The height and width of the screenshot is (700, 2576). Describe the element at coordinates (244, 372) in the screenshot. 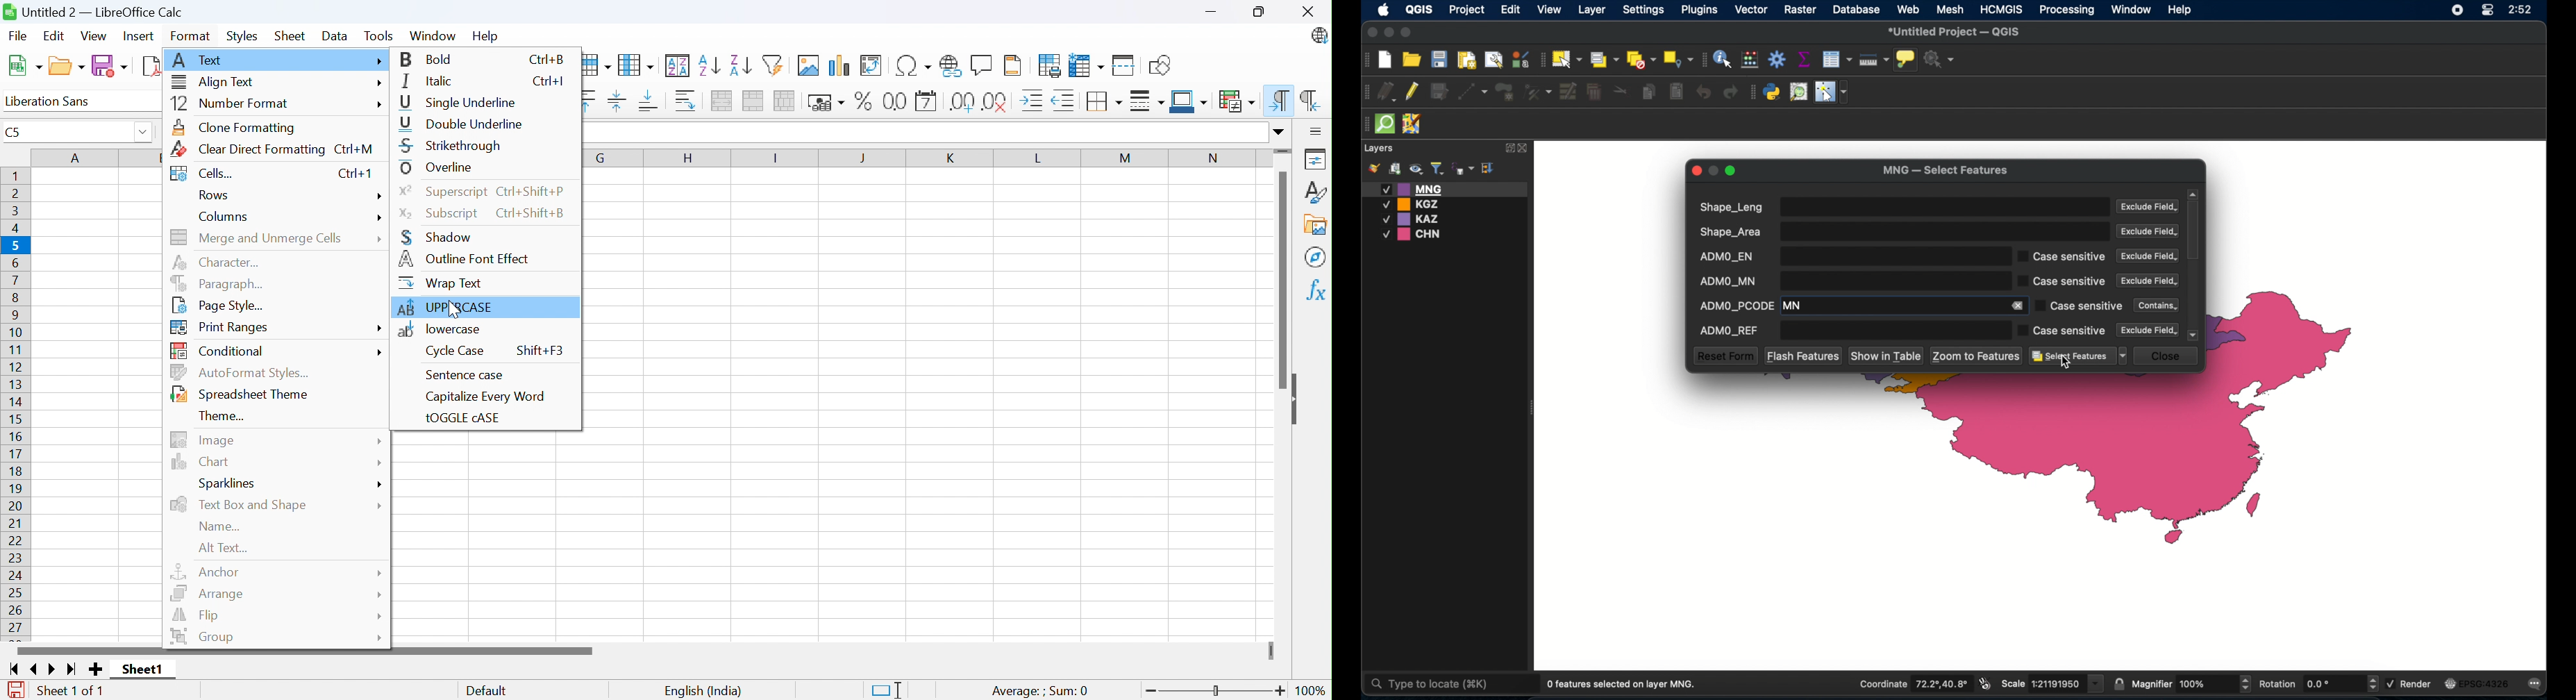

I see `AutoFormat Styles` at that location.